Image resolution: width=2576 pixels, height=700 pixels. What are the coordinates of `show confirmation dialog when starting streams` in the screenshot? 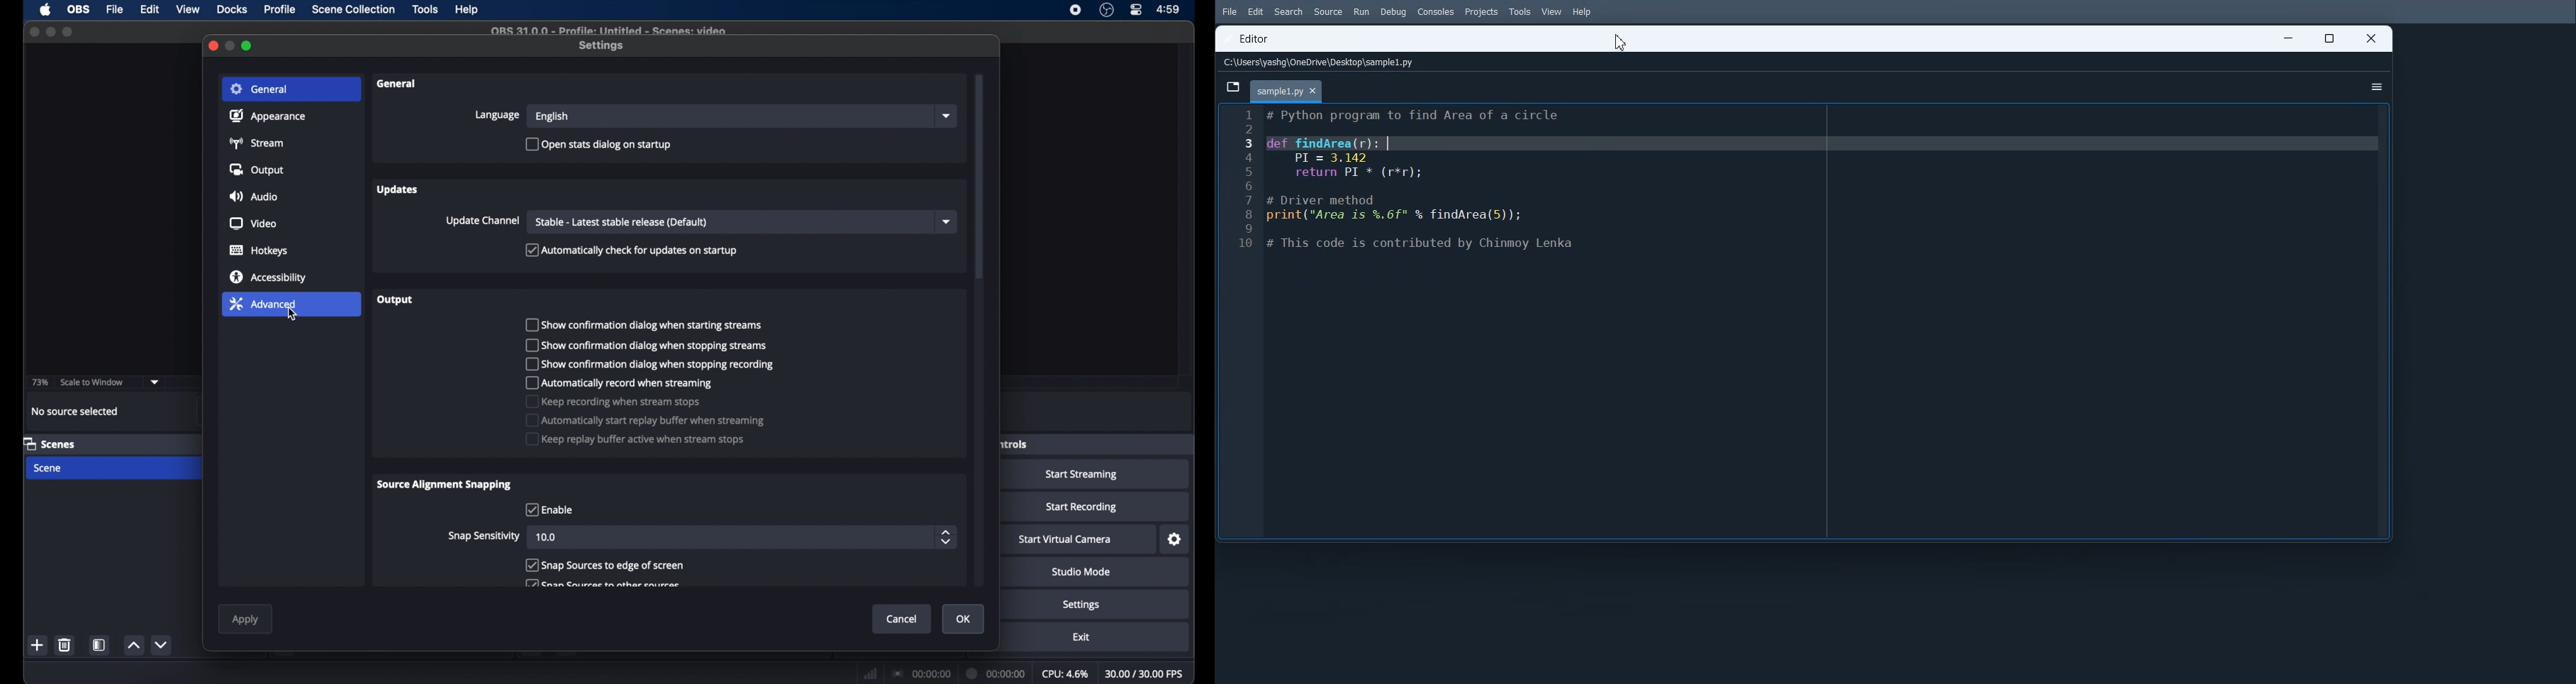 It's located at (645, 324).